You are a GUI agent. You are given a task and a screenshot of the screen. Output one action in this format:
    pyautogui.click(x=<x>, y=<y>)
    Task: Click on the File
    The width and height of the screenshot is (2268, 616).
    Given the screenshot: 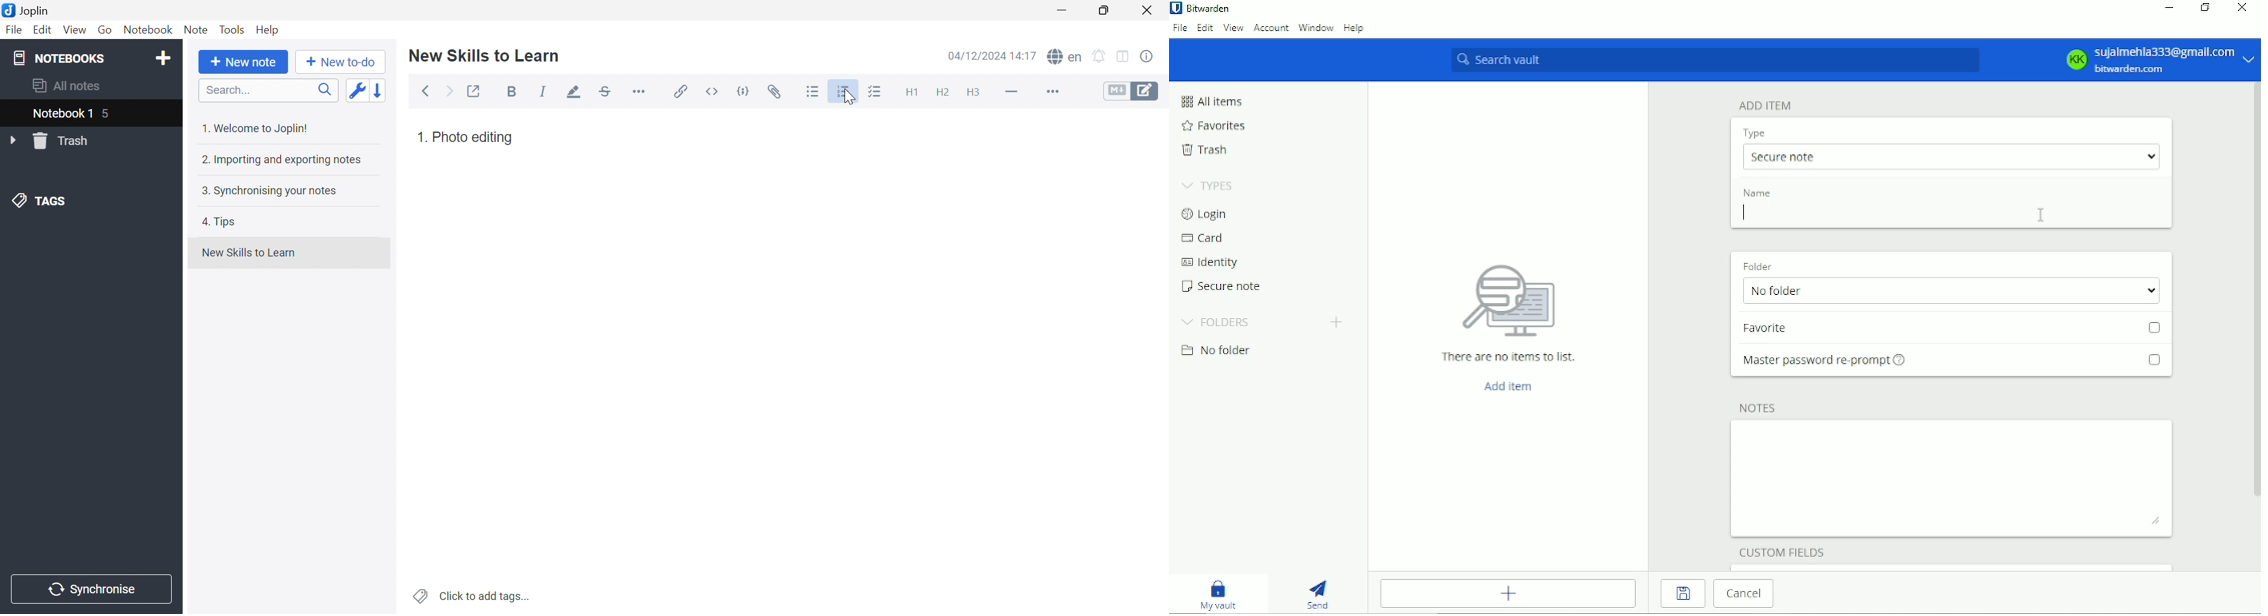 What is the action you would take?
    pyautogui.click(x=15, y=30)
    